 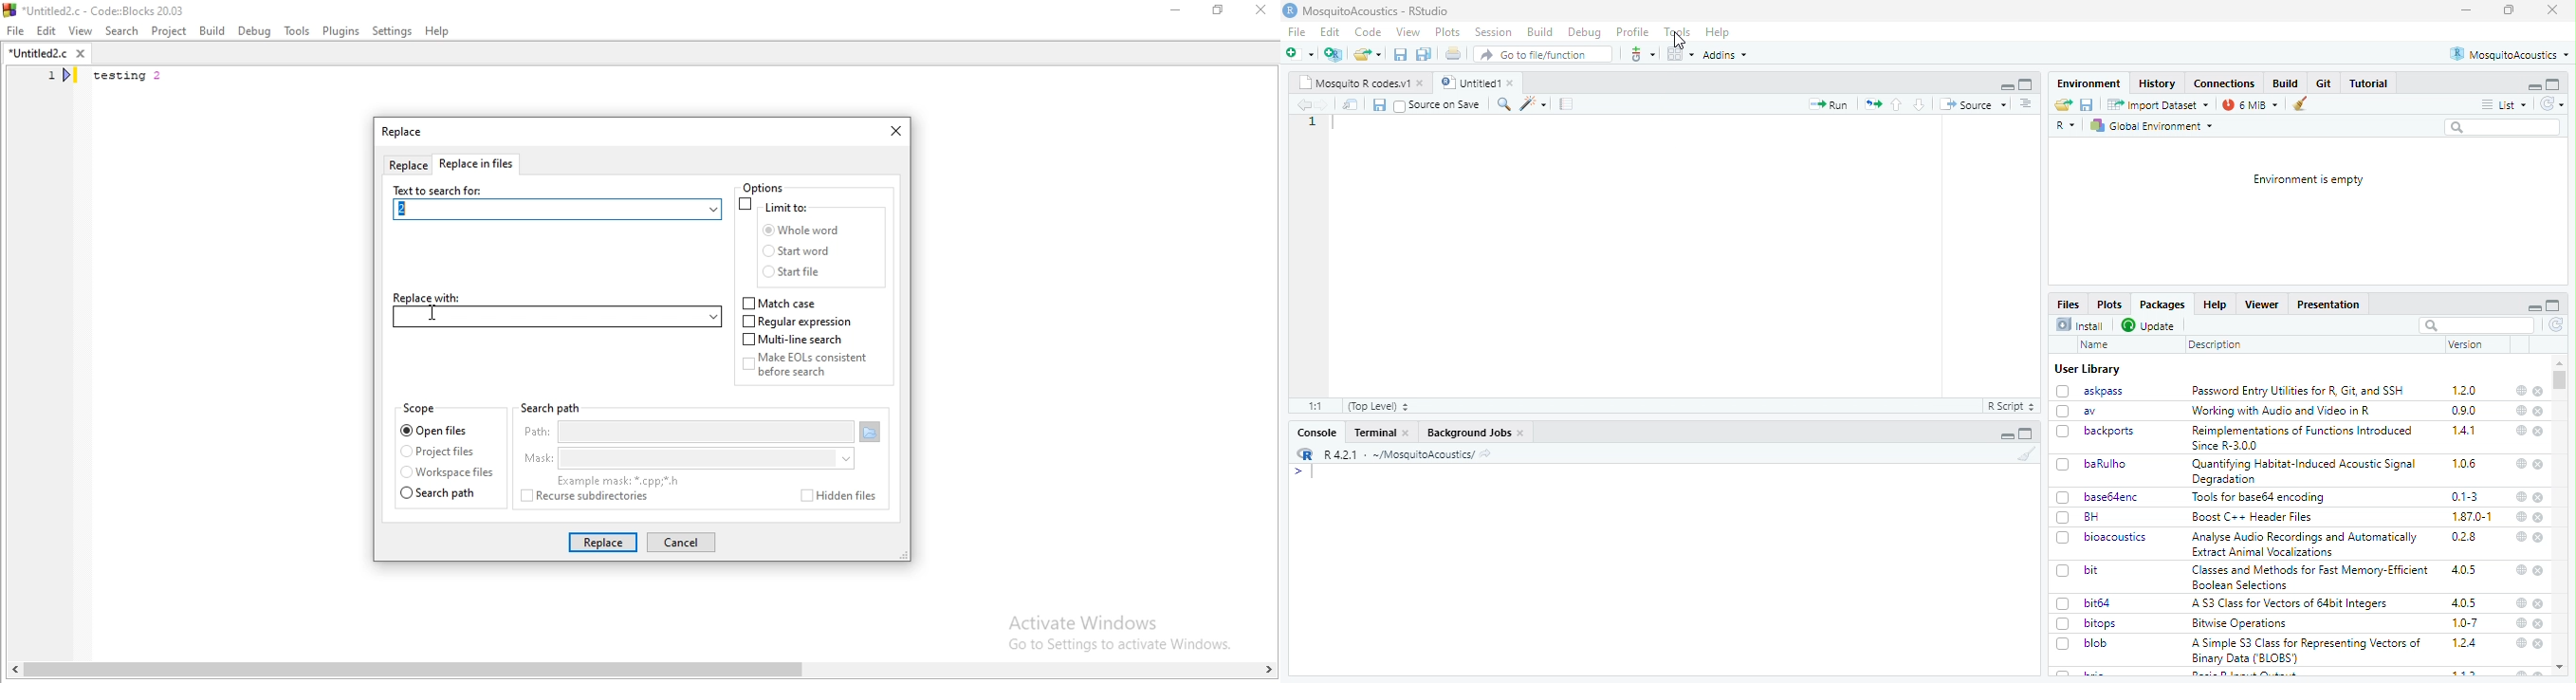 What do you see at coordinates (438, 453) in the screenshot?
I see `project files` at bounding box center [438, 453].